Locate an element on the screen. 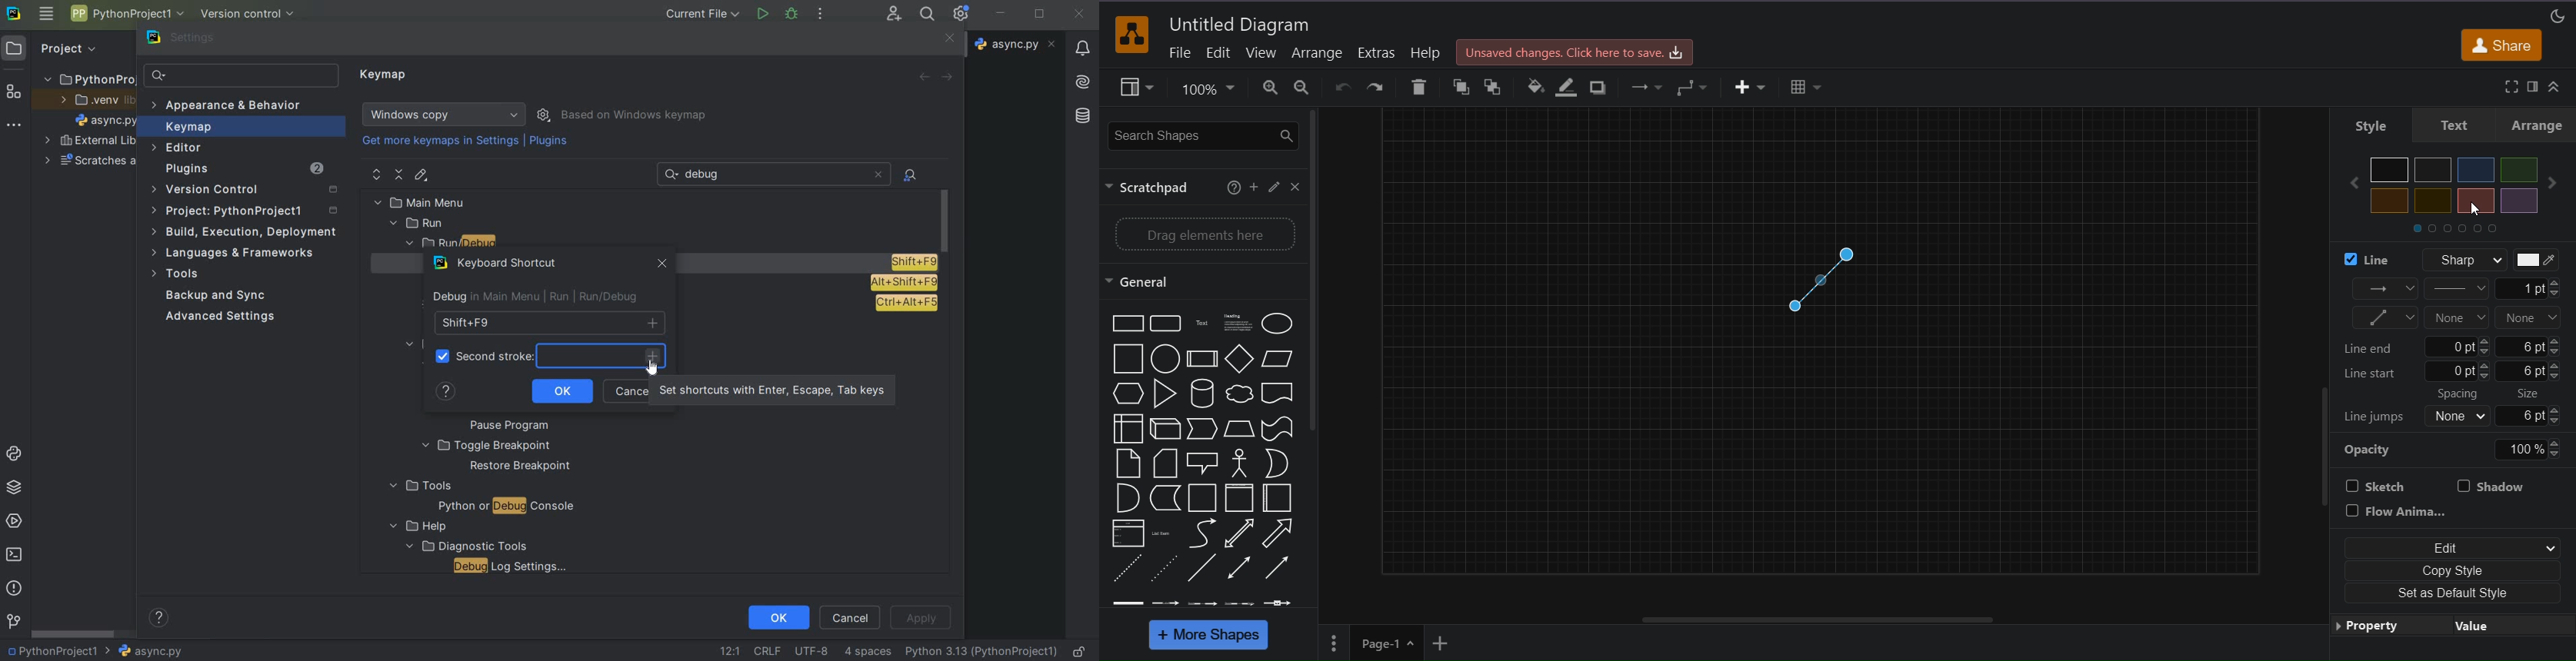 This screenshot has width=2576, height=672. style is located at coordinates (2371, 128).